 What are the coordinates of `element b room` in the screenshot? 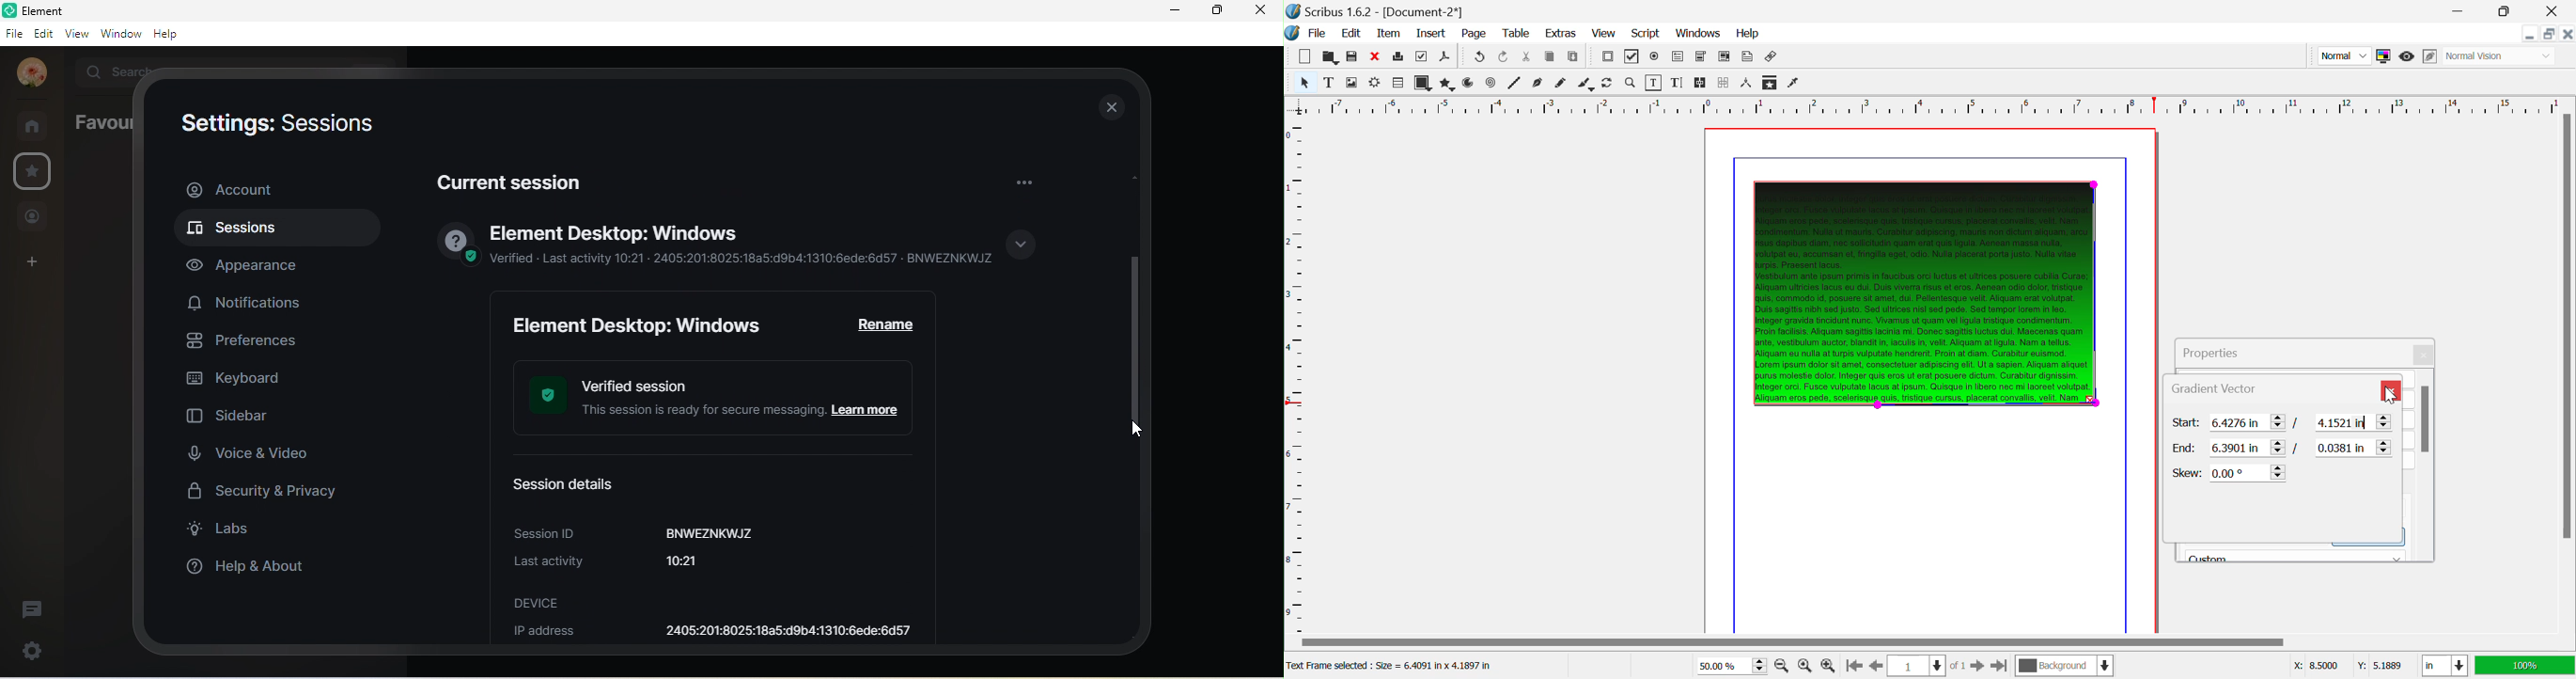 It's located at (71, 10).